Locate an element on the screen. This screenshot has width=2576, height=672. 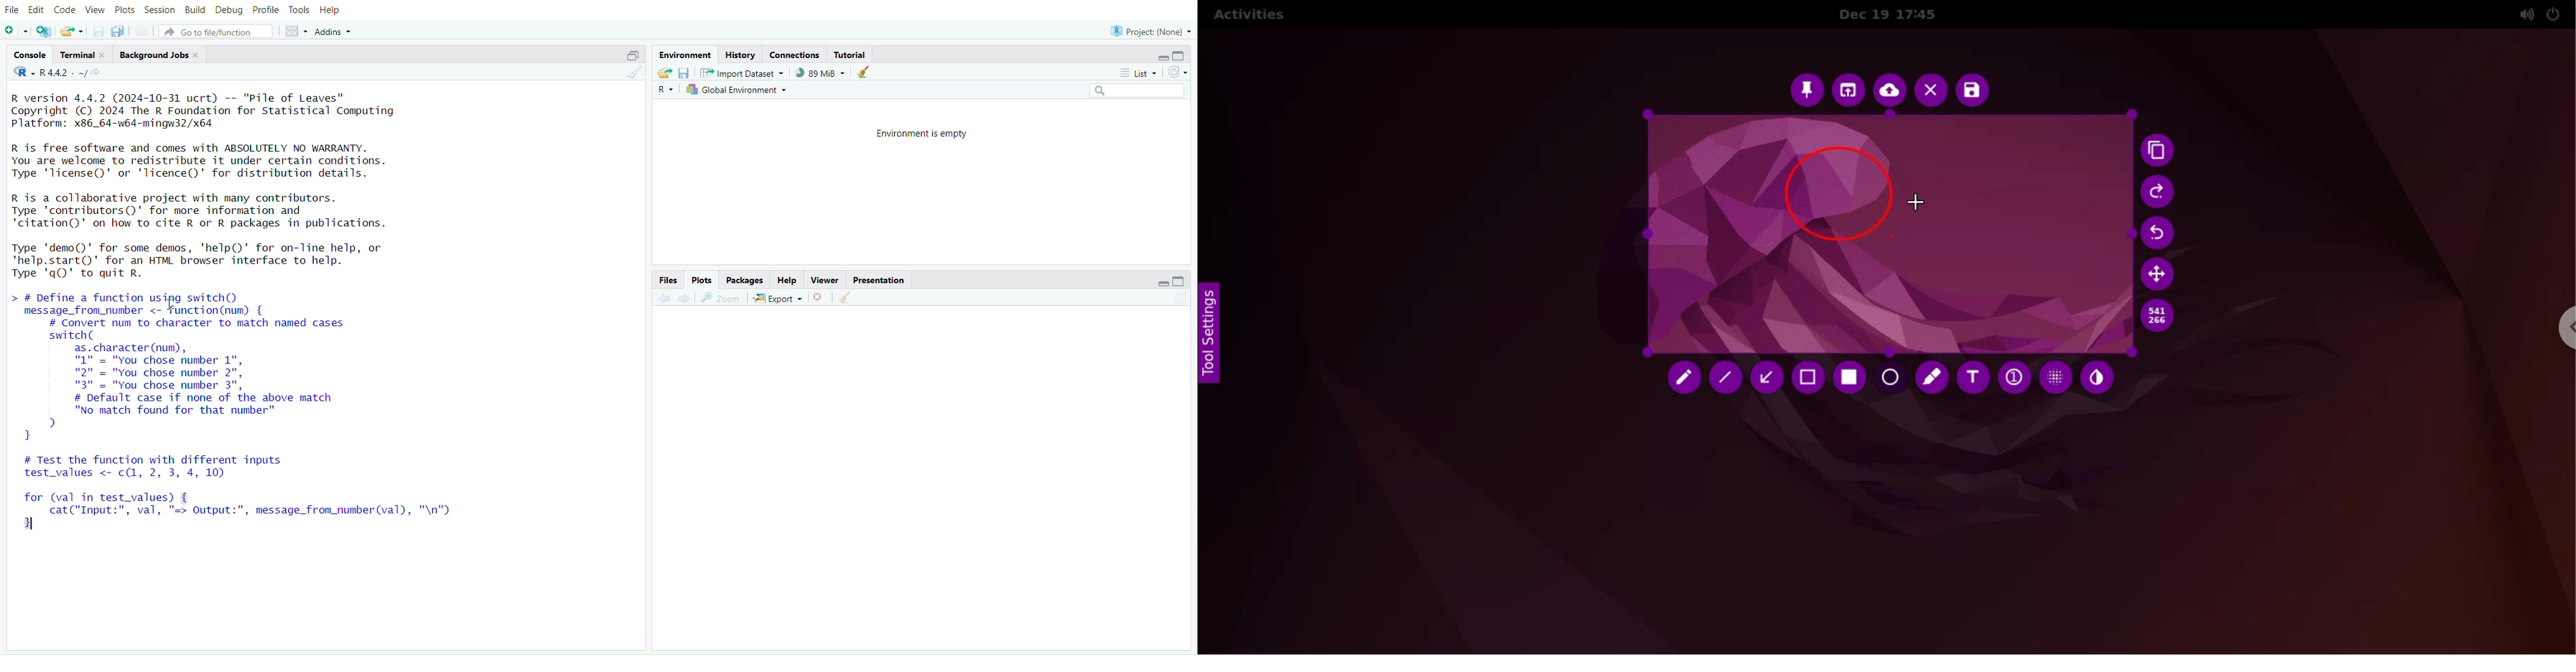
Maximize is located at coordinates (629, 57).